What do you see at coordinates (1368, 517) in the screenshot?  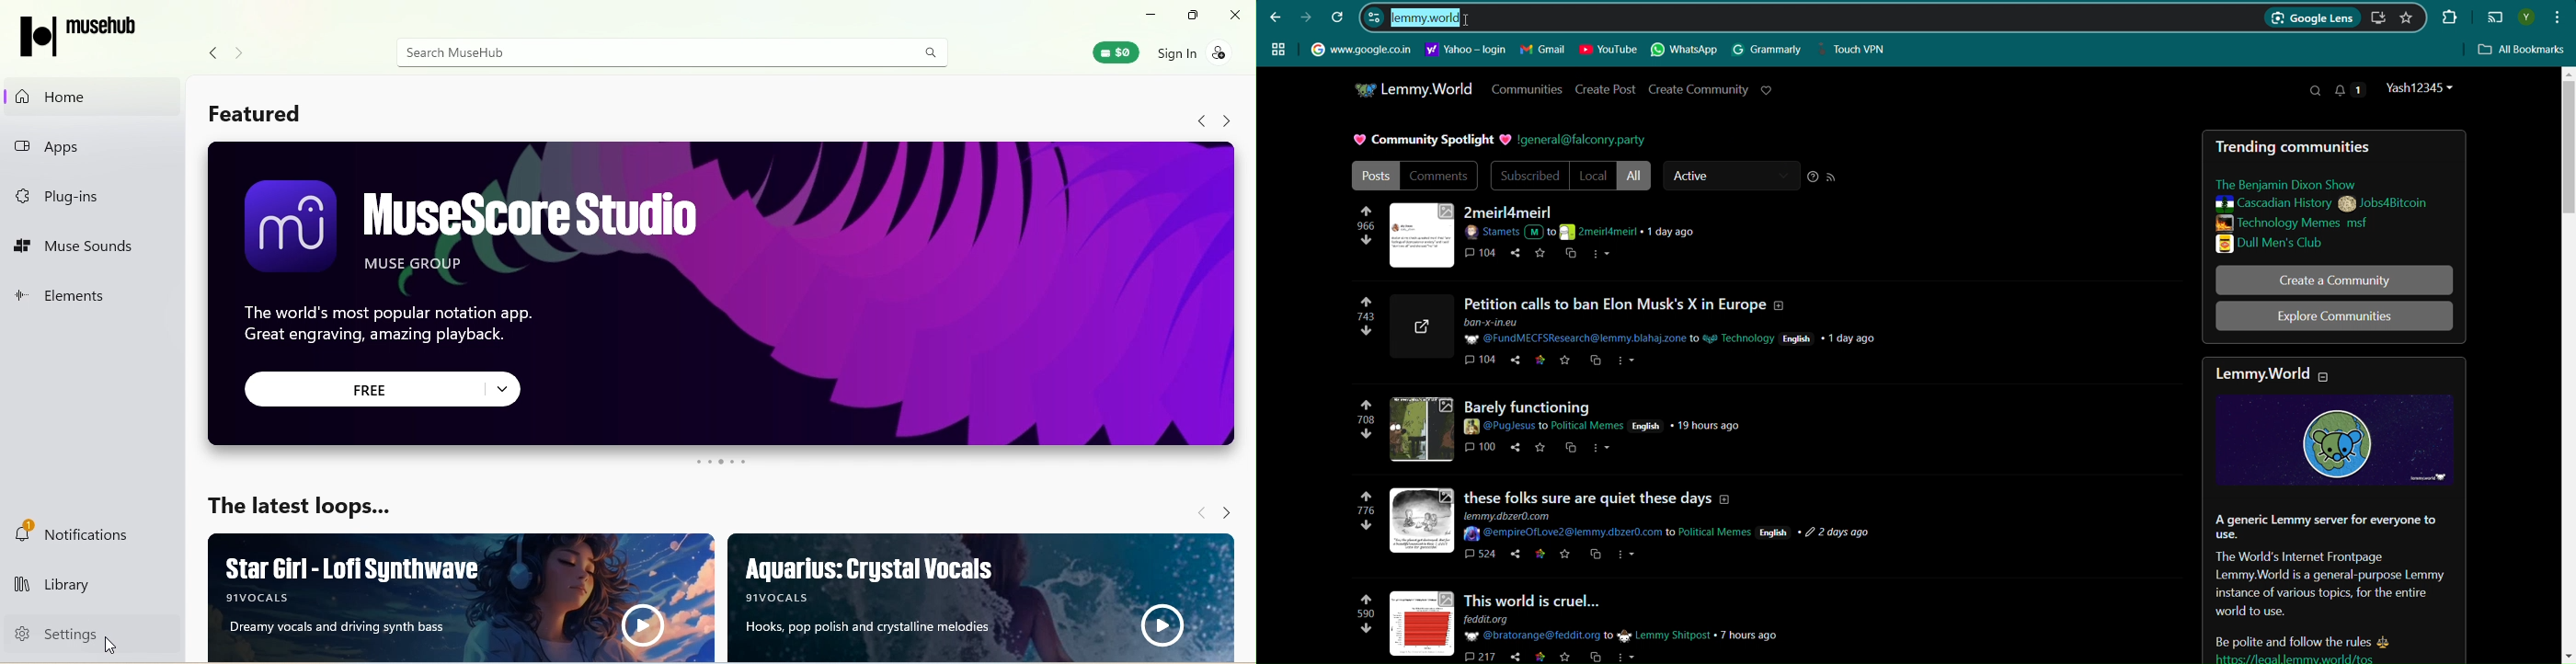 I see `706` at bounding box center [1368, 517].